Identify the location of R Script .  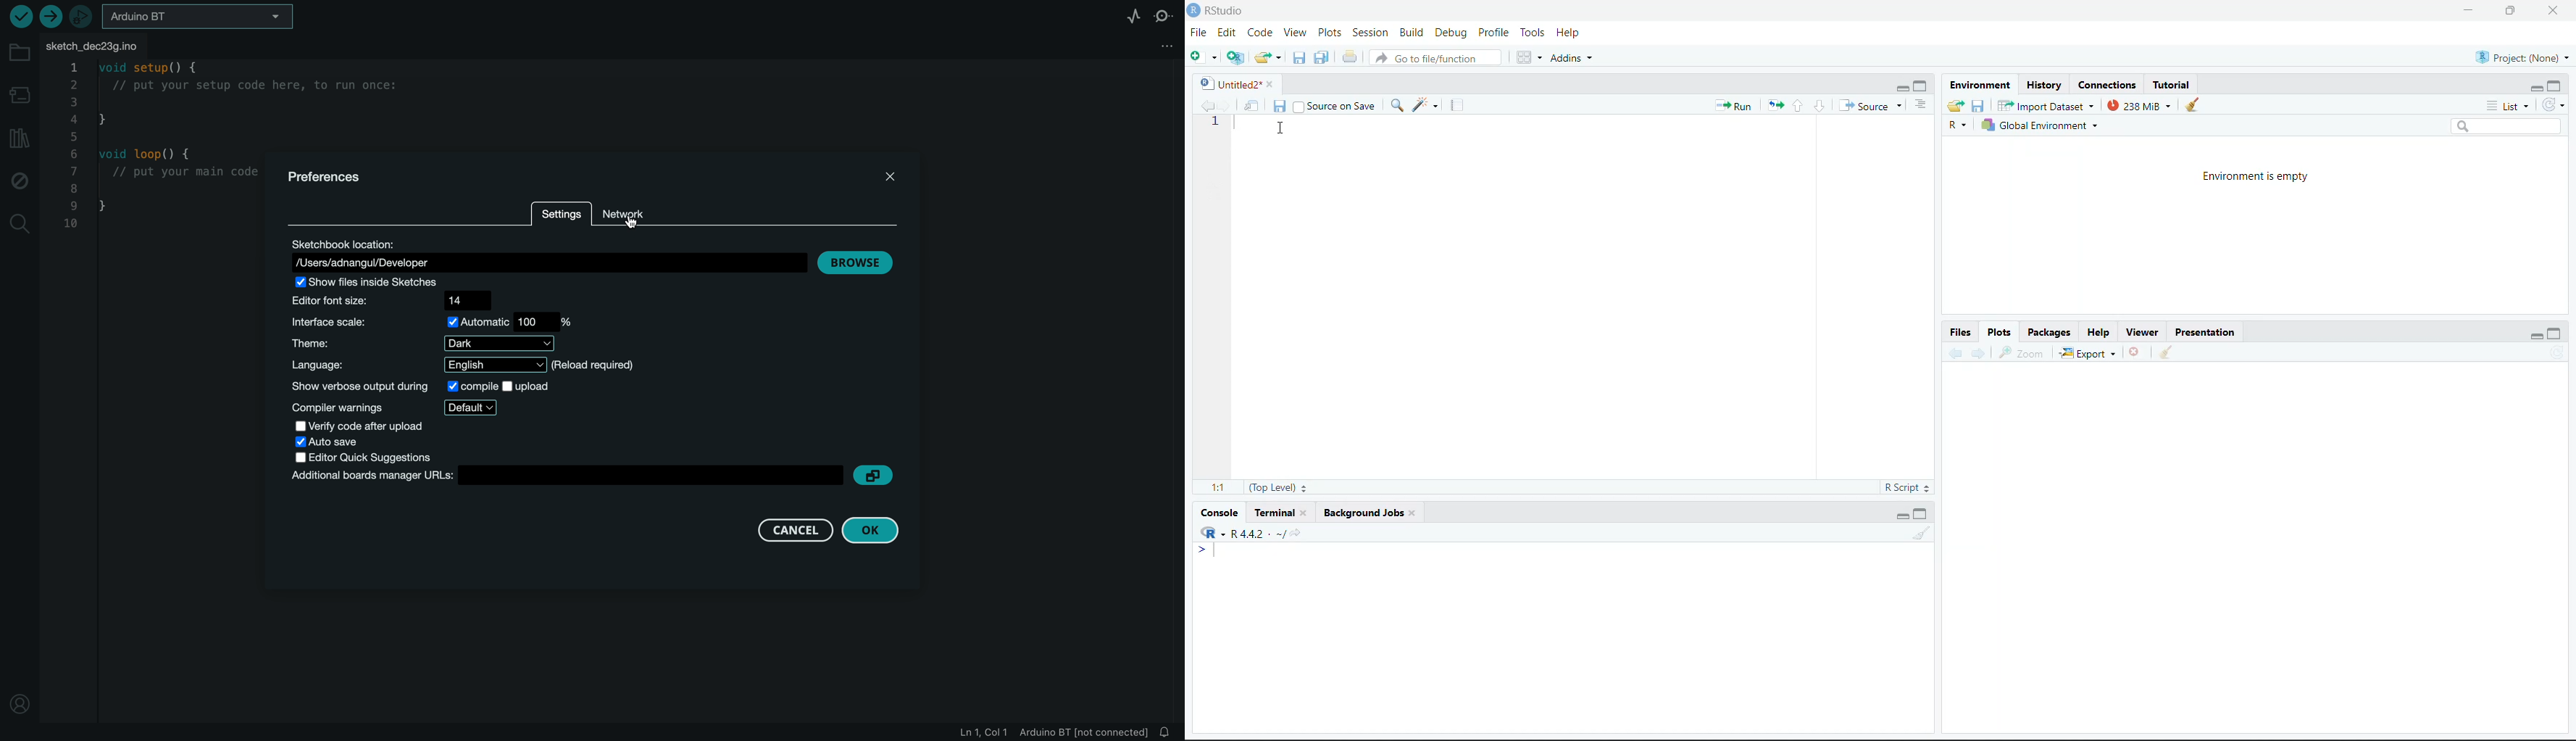
(1906, 487).